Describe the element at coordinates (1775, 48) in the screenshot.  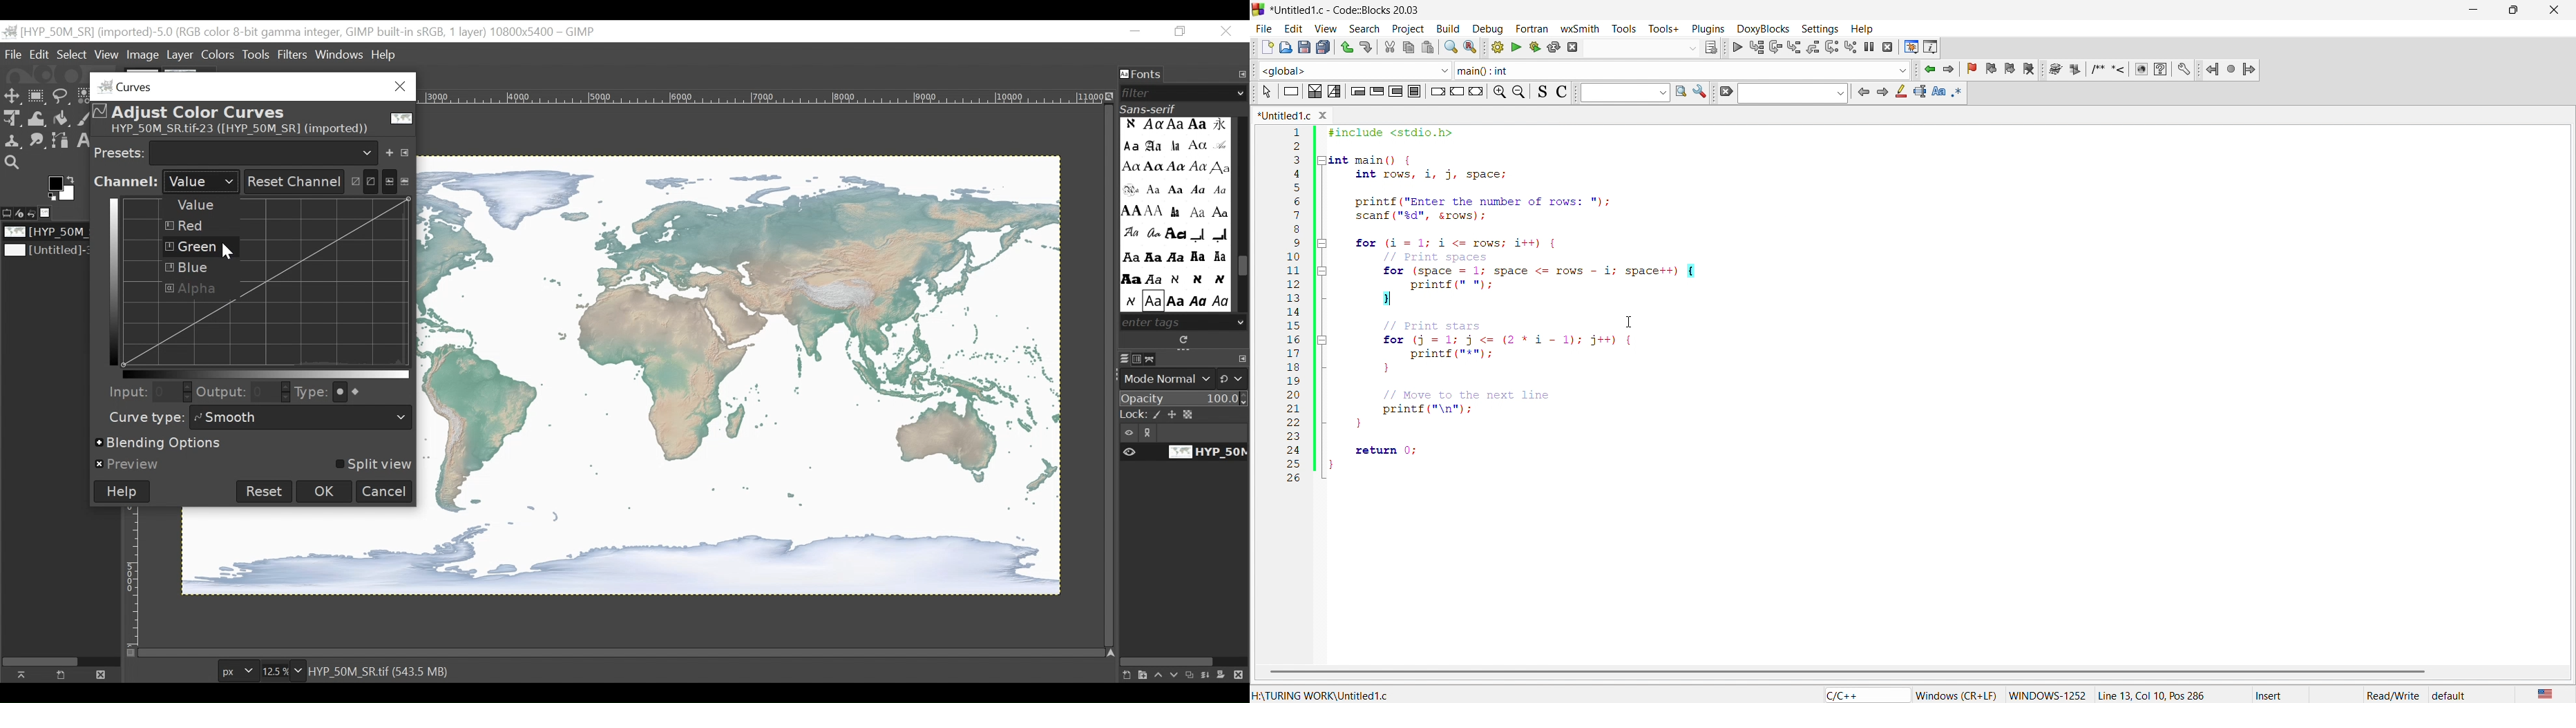
I see `next line` at that location.